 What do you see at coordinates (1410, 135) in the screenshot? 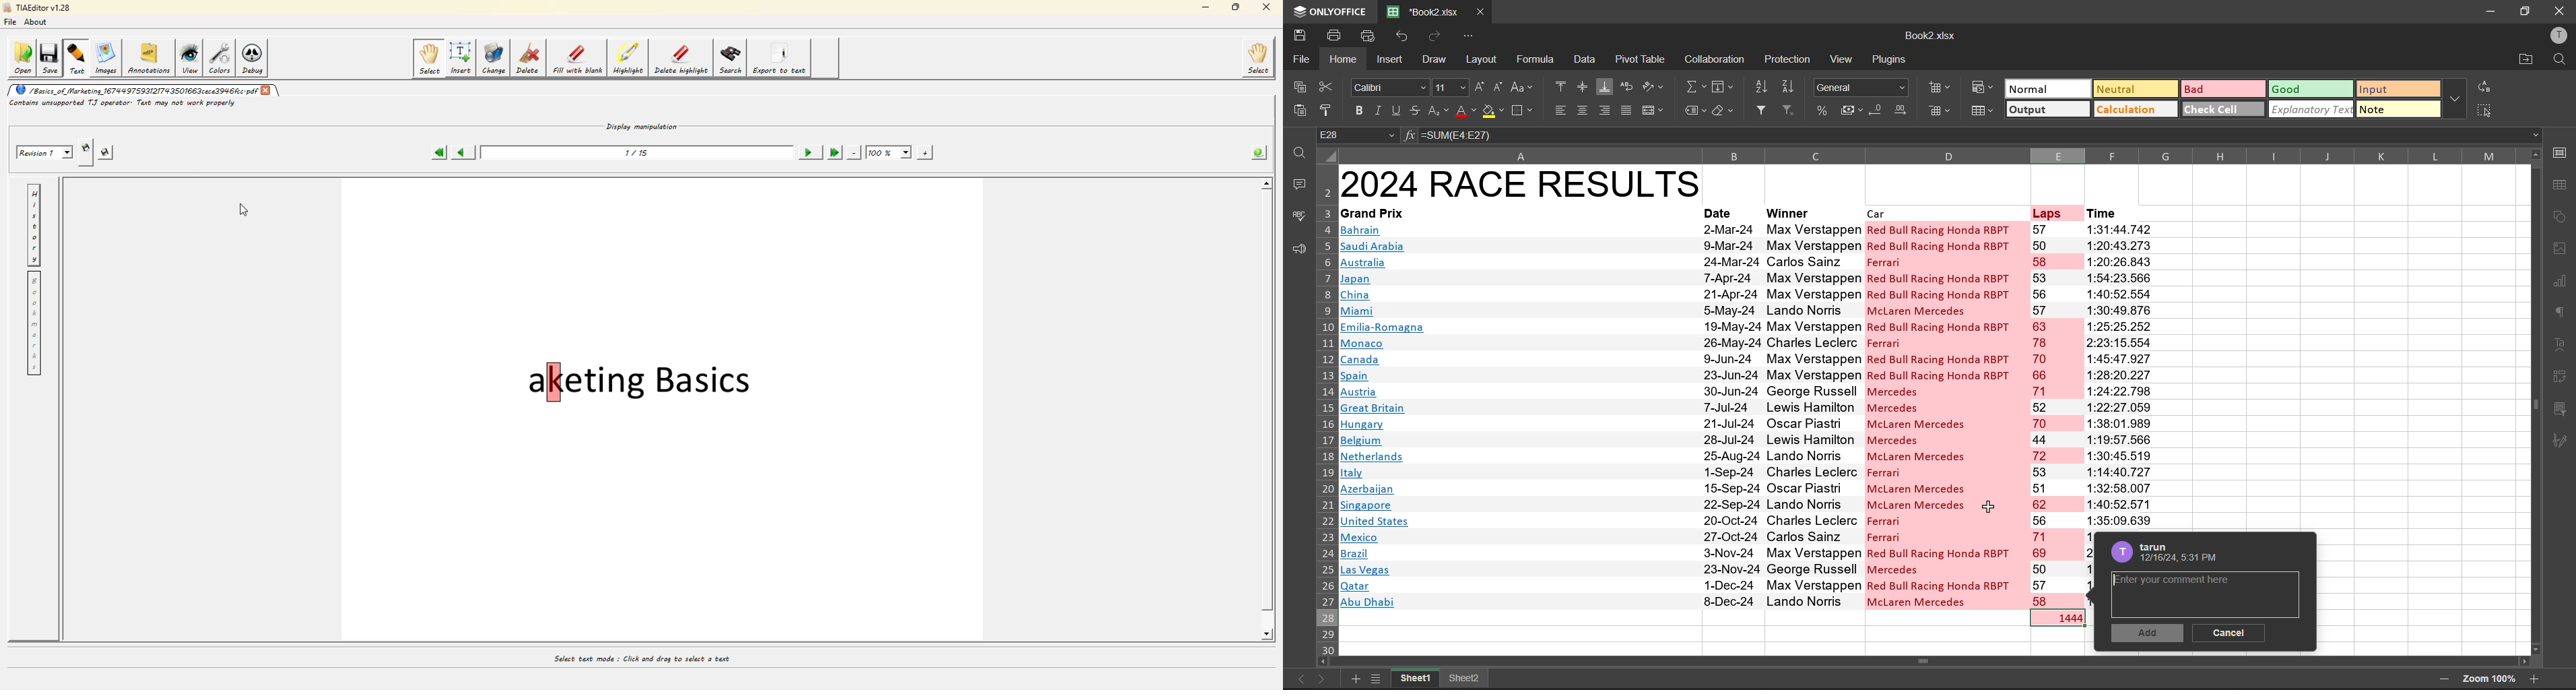
I see `fx` at bounding box center [1410, 135].